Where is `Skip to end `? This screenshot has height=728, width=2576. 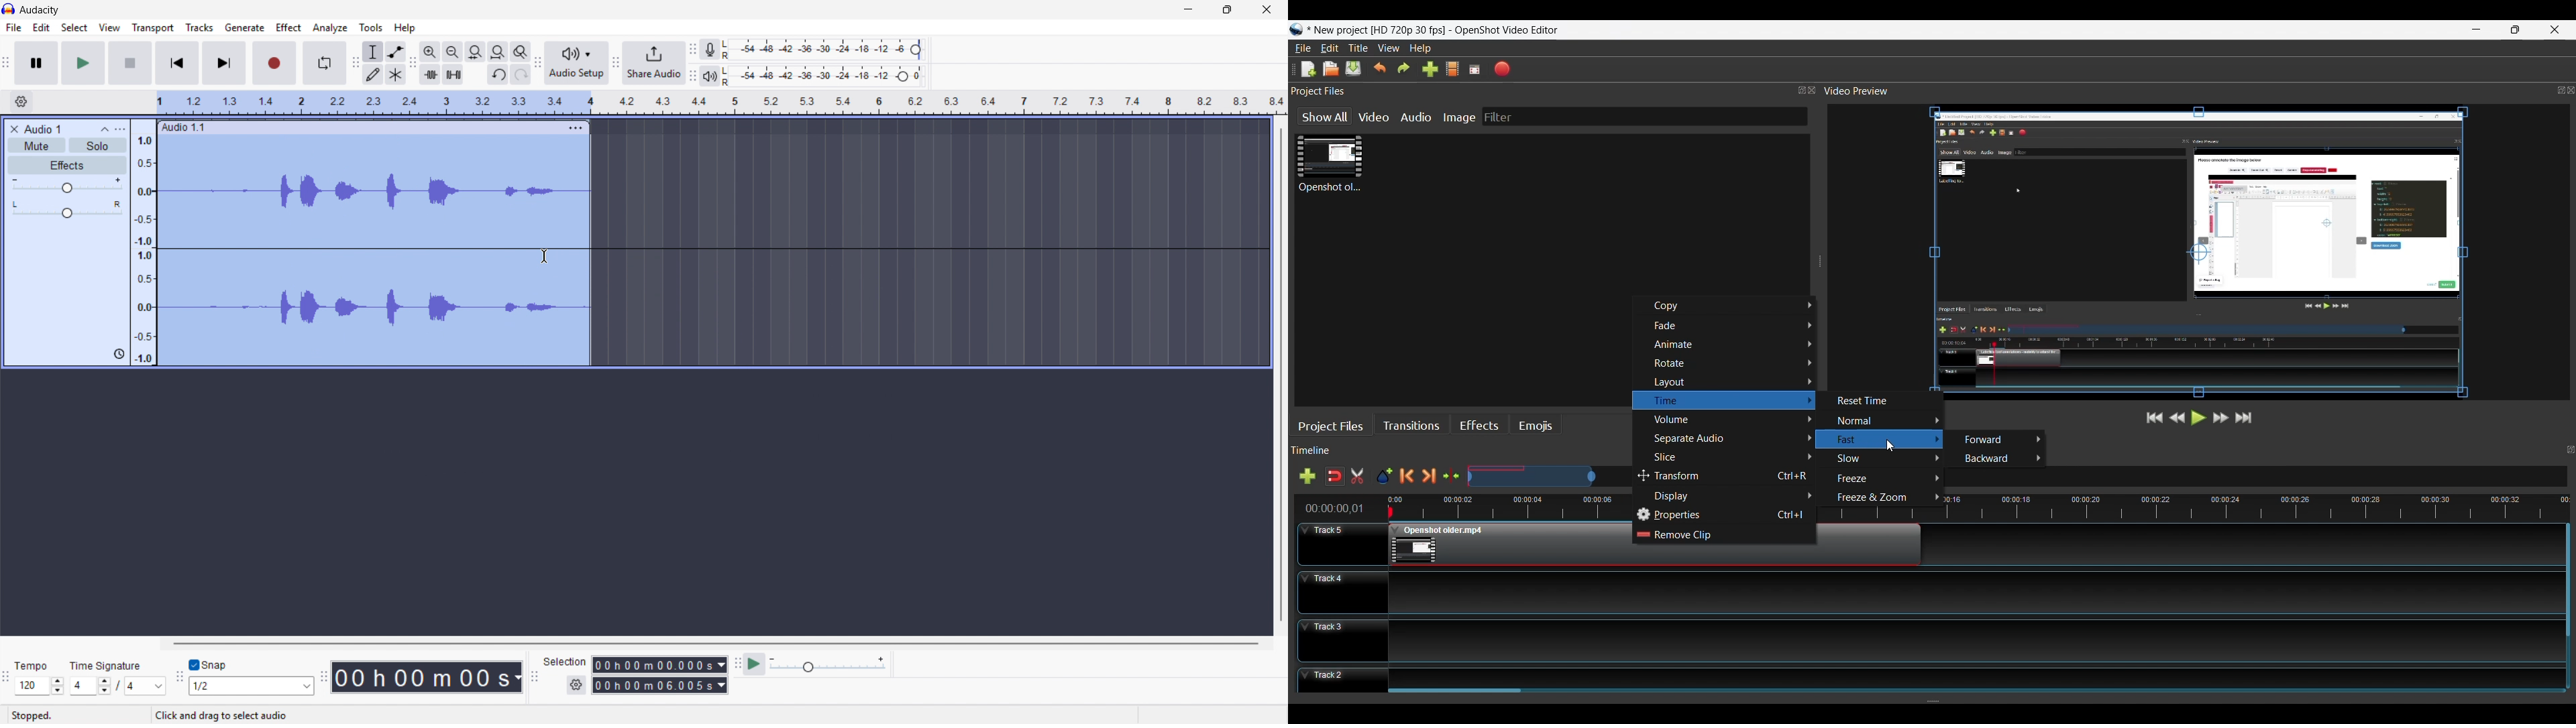 Skip to end  is located at coordinates (225, 63).